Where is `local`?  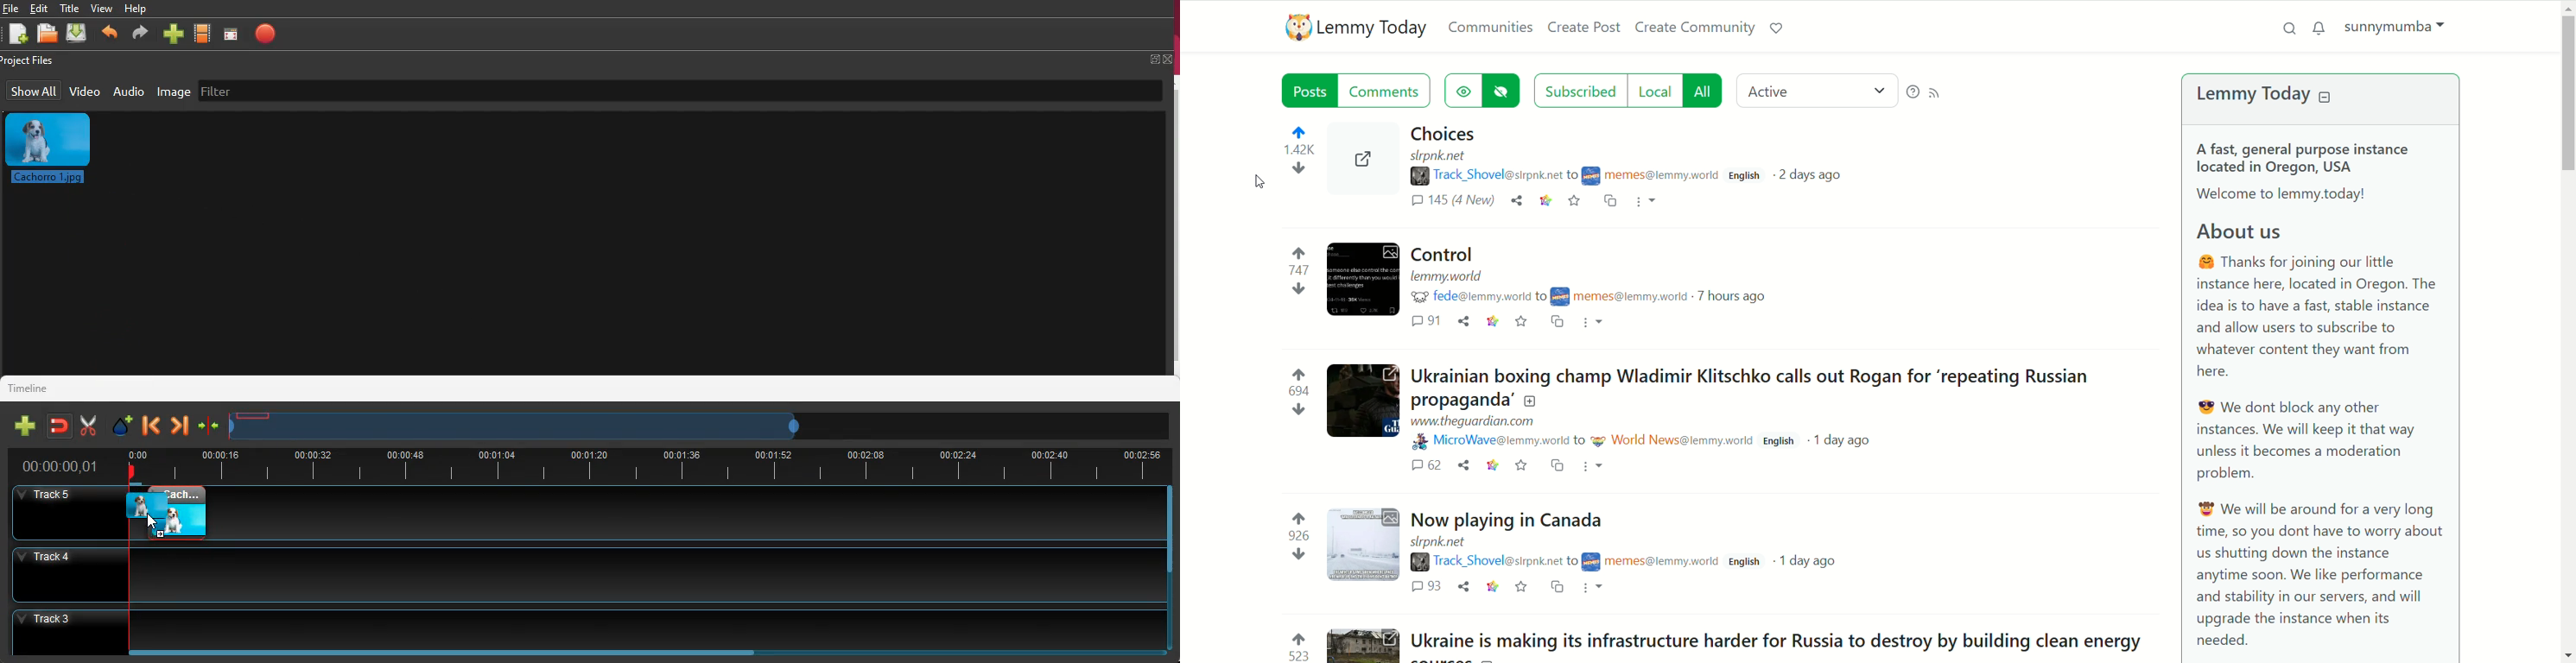
local is located at coordinates (1657, 92).